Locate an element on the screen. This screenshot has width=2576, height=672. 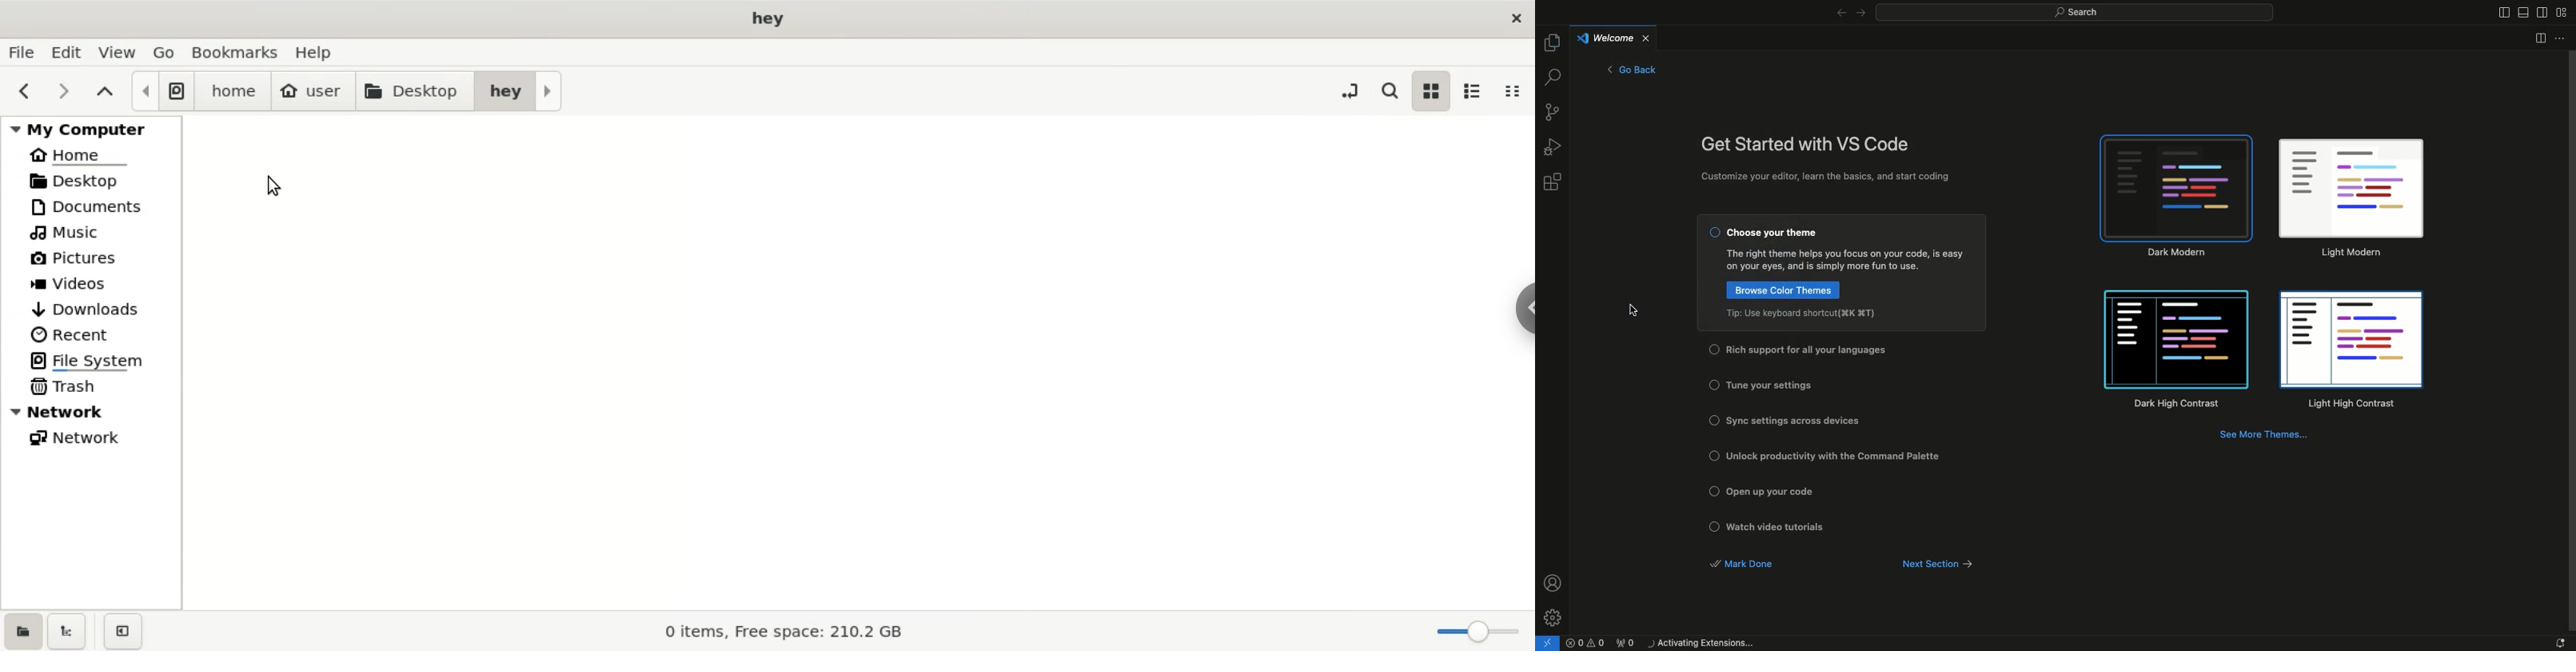
cursor is located at coordinates (1636, 310).